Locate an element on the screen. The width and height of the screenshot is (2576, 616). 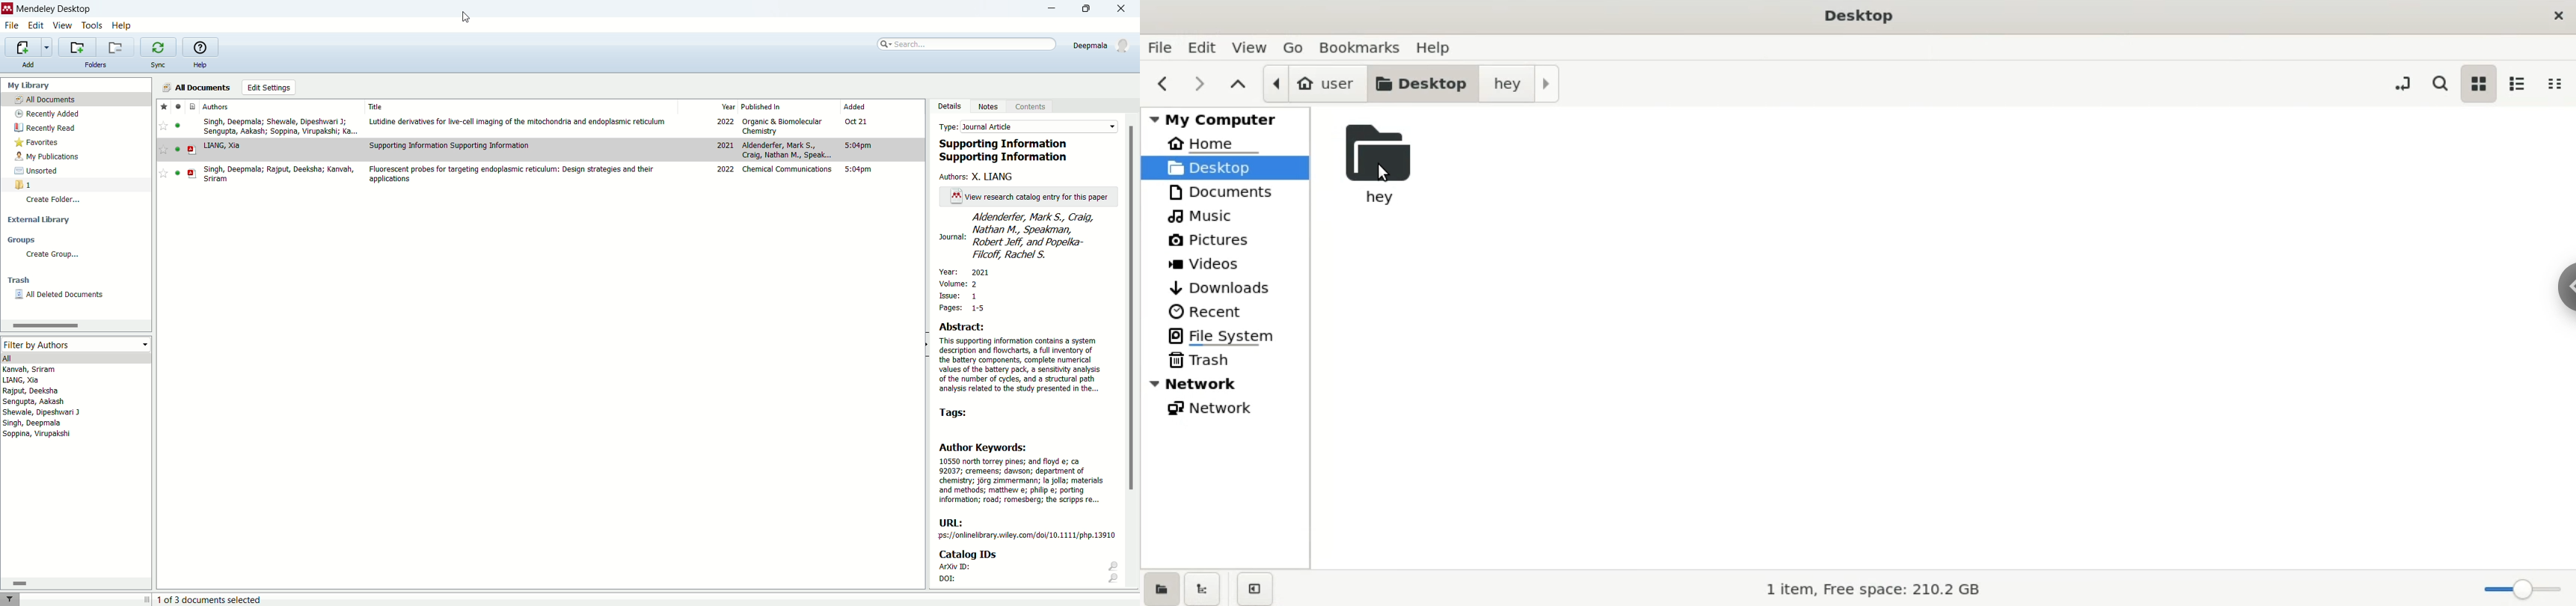
5:04pm is located at coordinates (858, 146).